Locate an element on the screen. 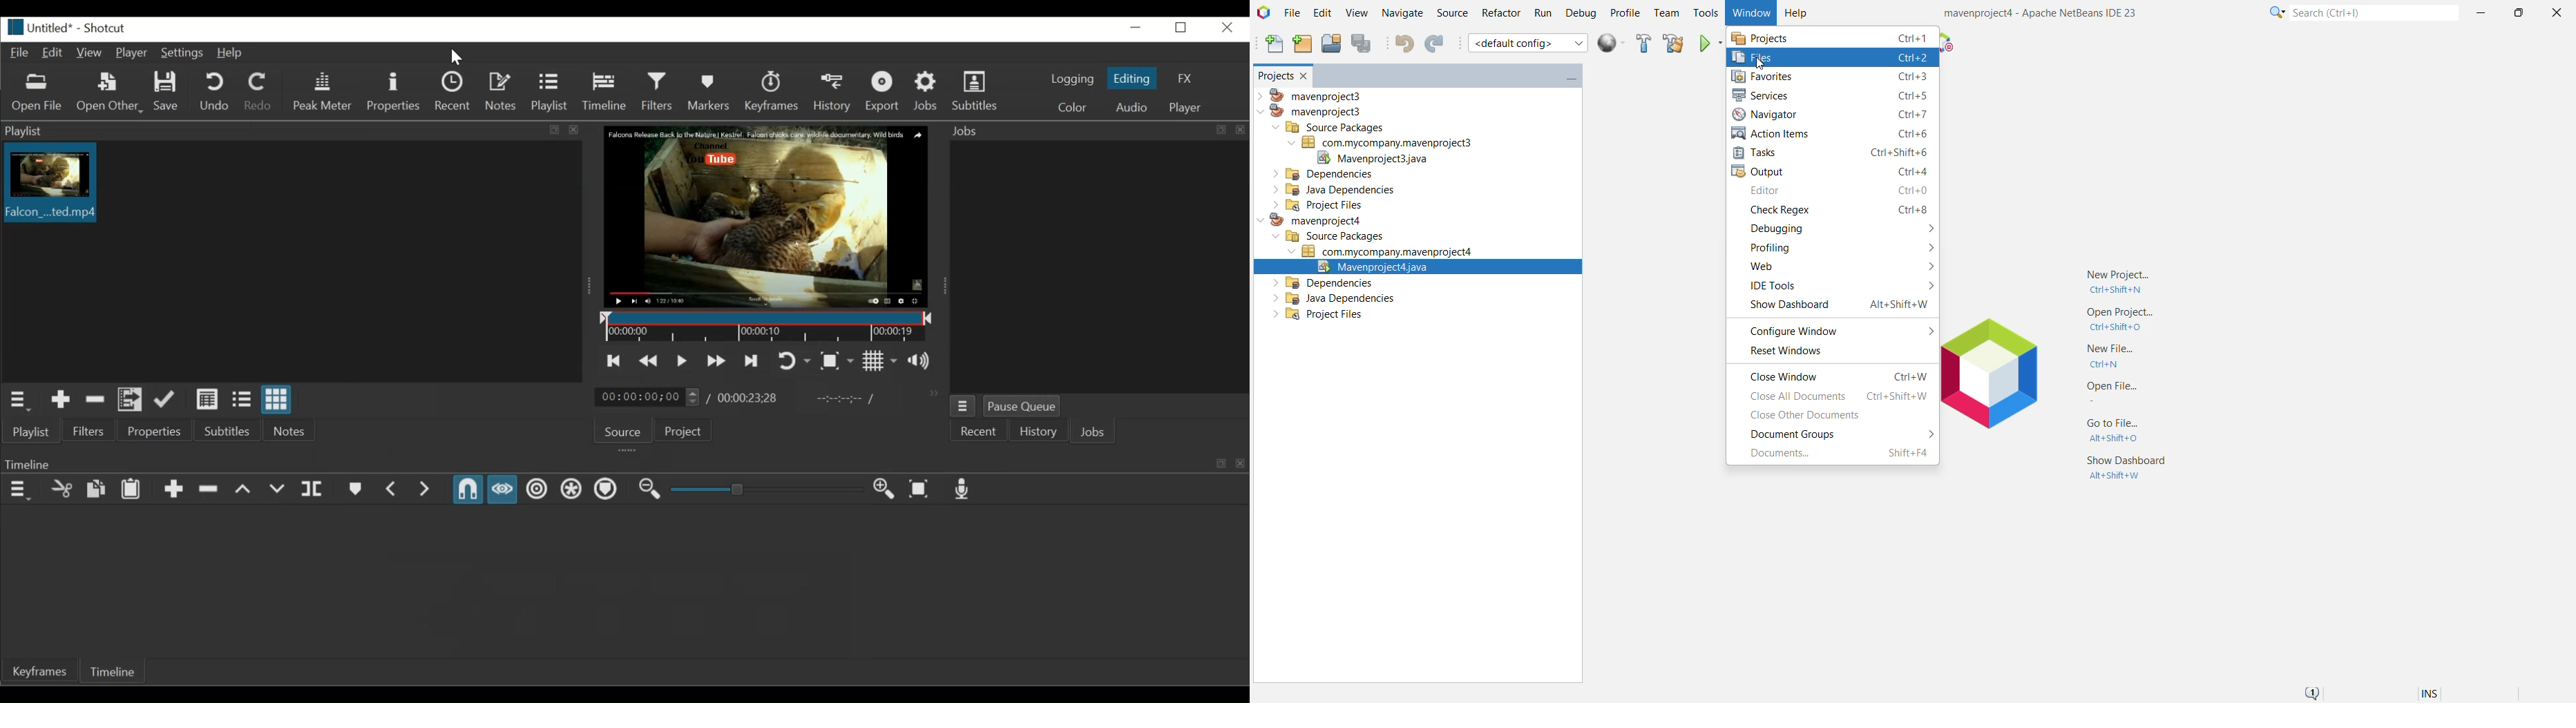 The height and width of the screenshot is (728, 2576). minimize is located at coordinates (1138, 28).